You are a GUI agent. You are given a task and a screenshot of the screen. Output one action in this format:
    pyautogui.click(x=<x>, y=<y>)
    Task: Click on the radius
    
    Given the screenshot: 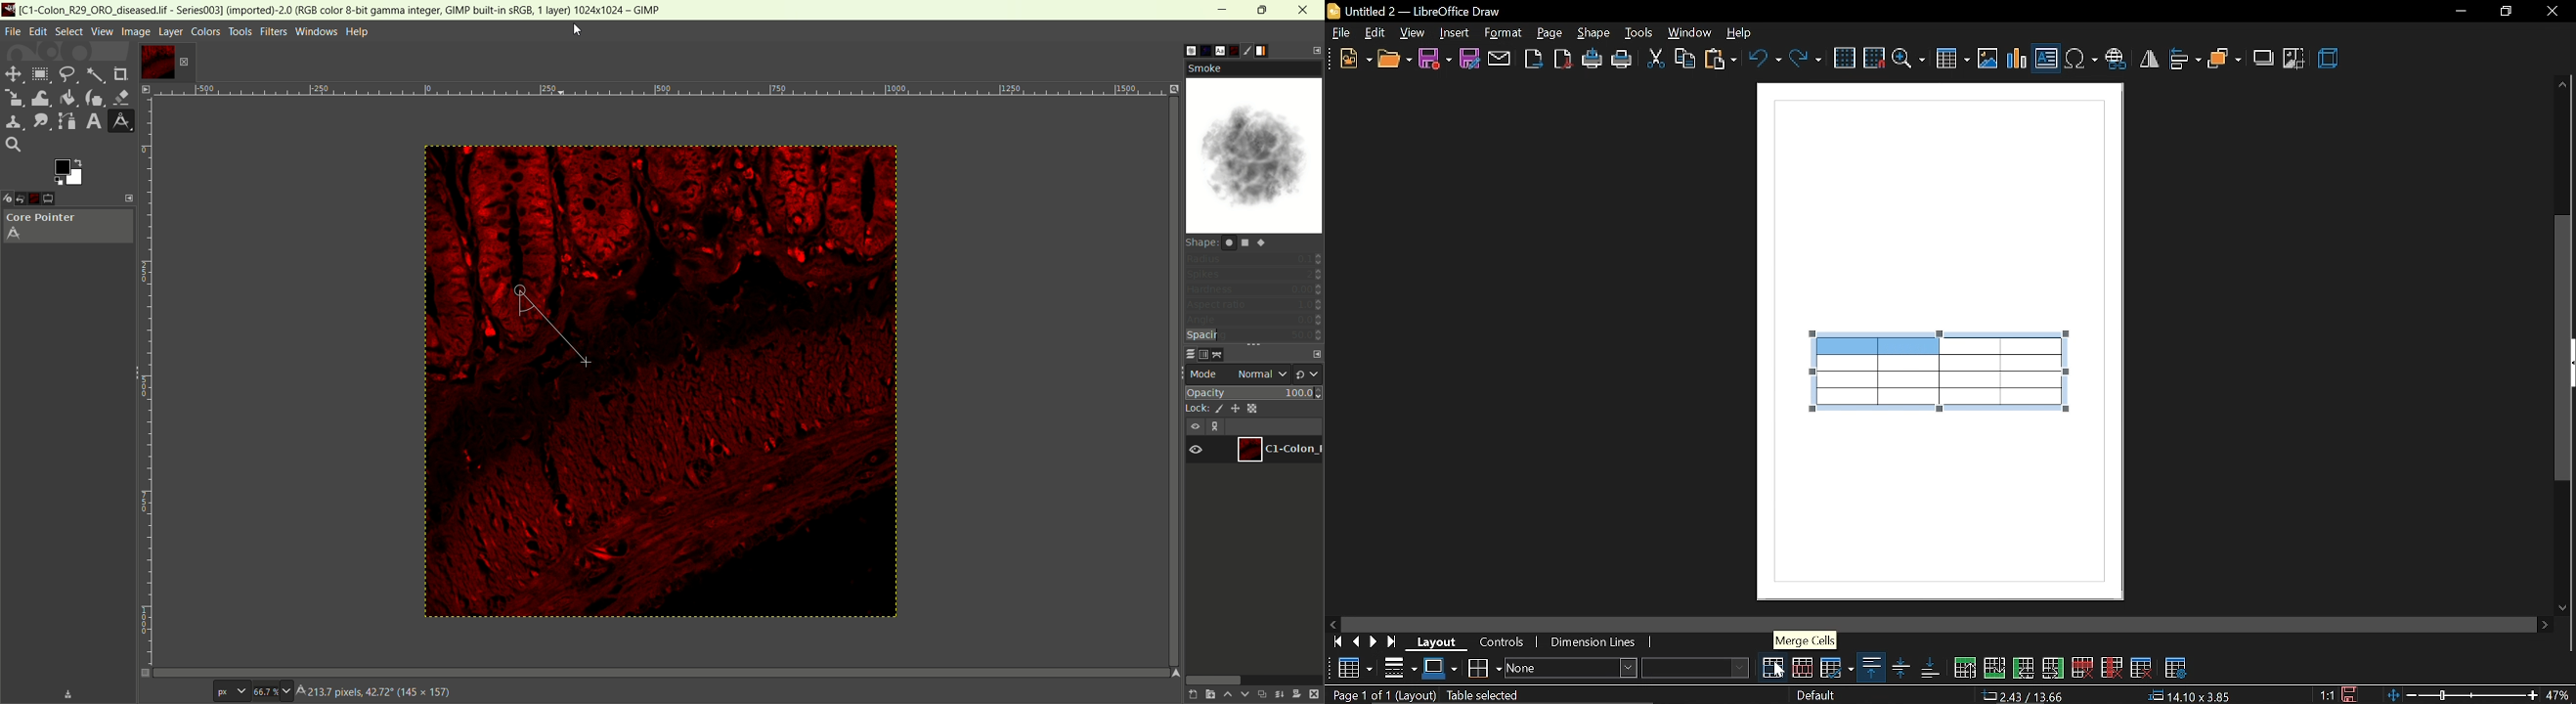 What is the action you would take?
    pyautogui.click(x=1254, y=260)
    